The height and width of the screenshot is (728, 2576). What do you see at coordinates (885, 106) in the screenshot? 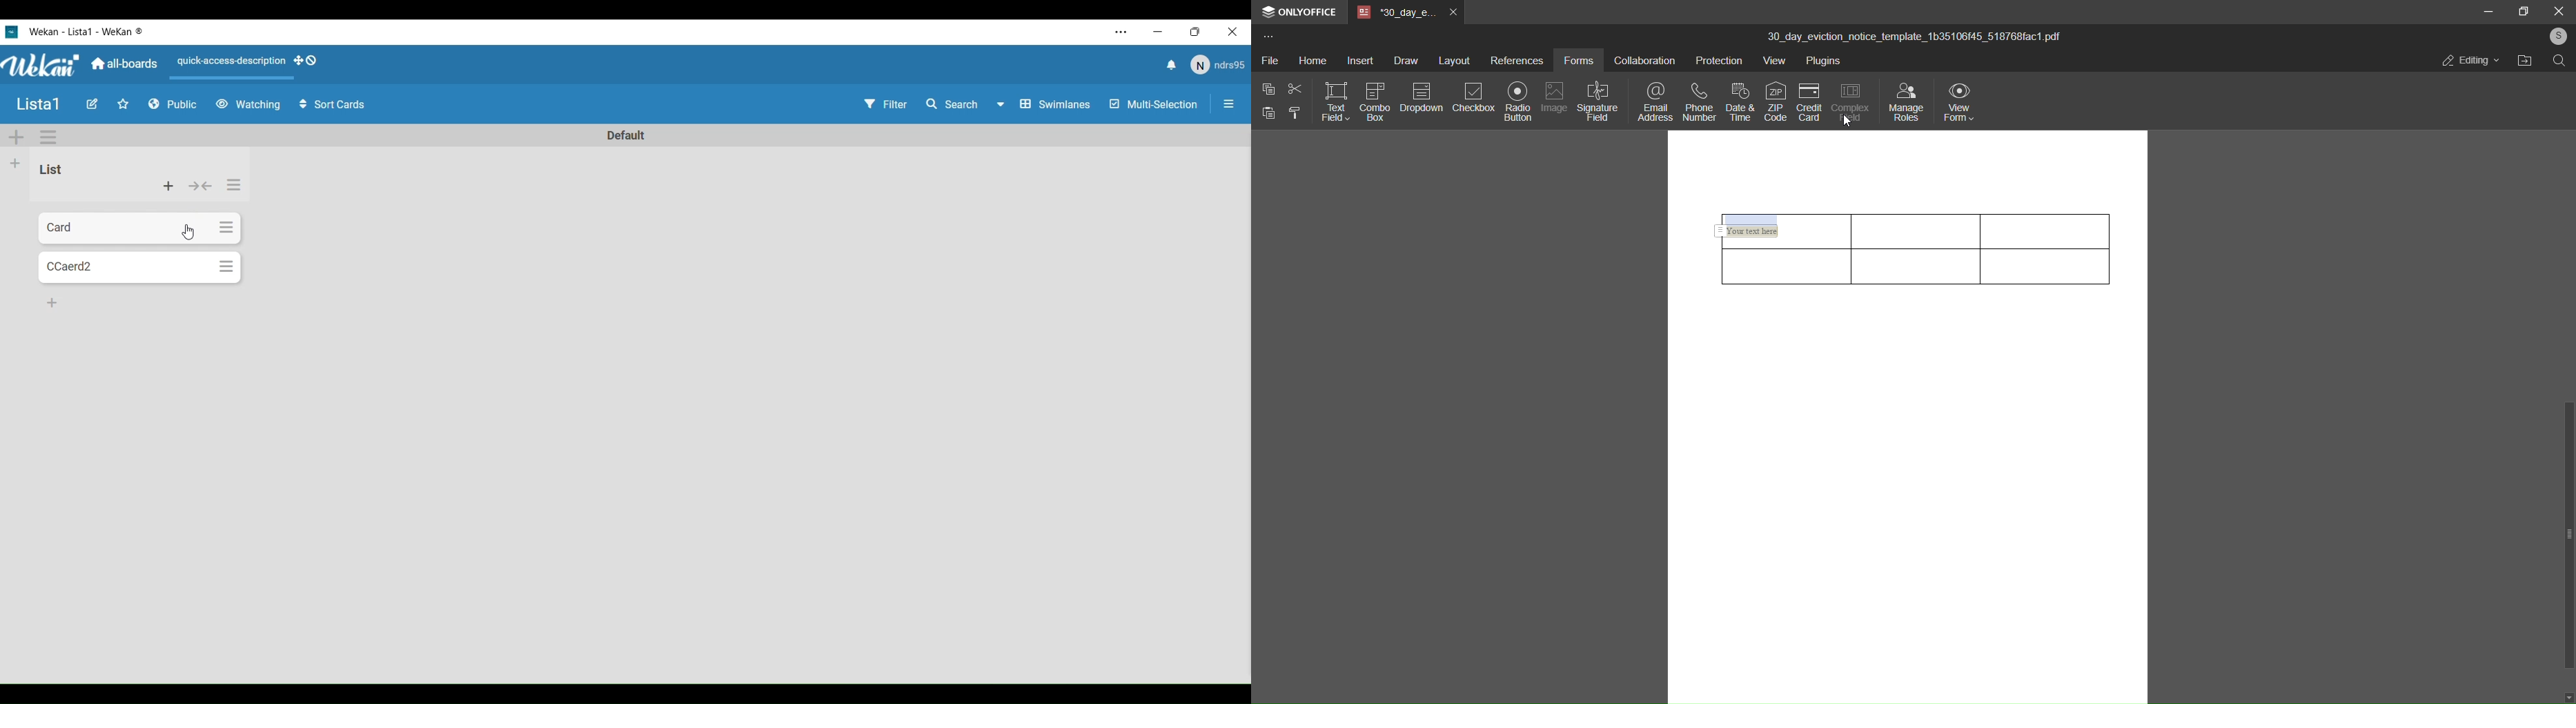
I see `Filter` at bounding box center [885, 106].